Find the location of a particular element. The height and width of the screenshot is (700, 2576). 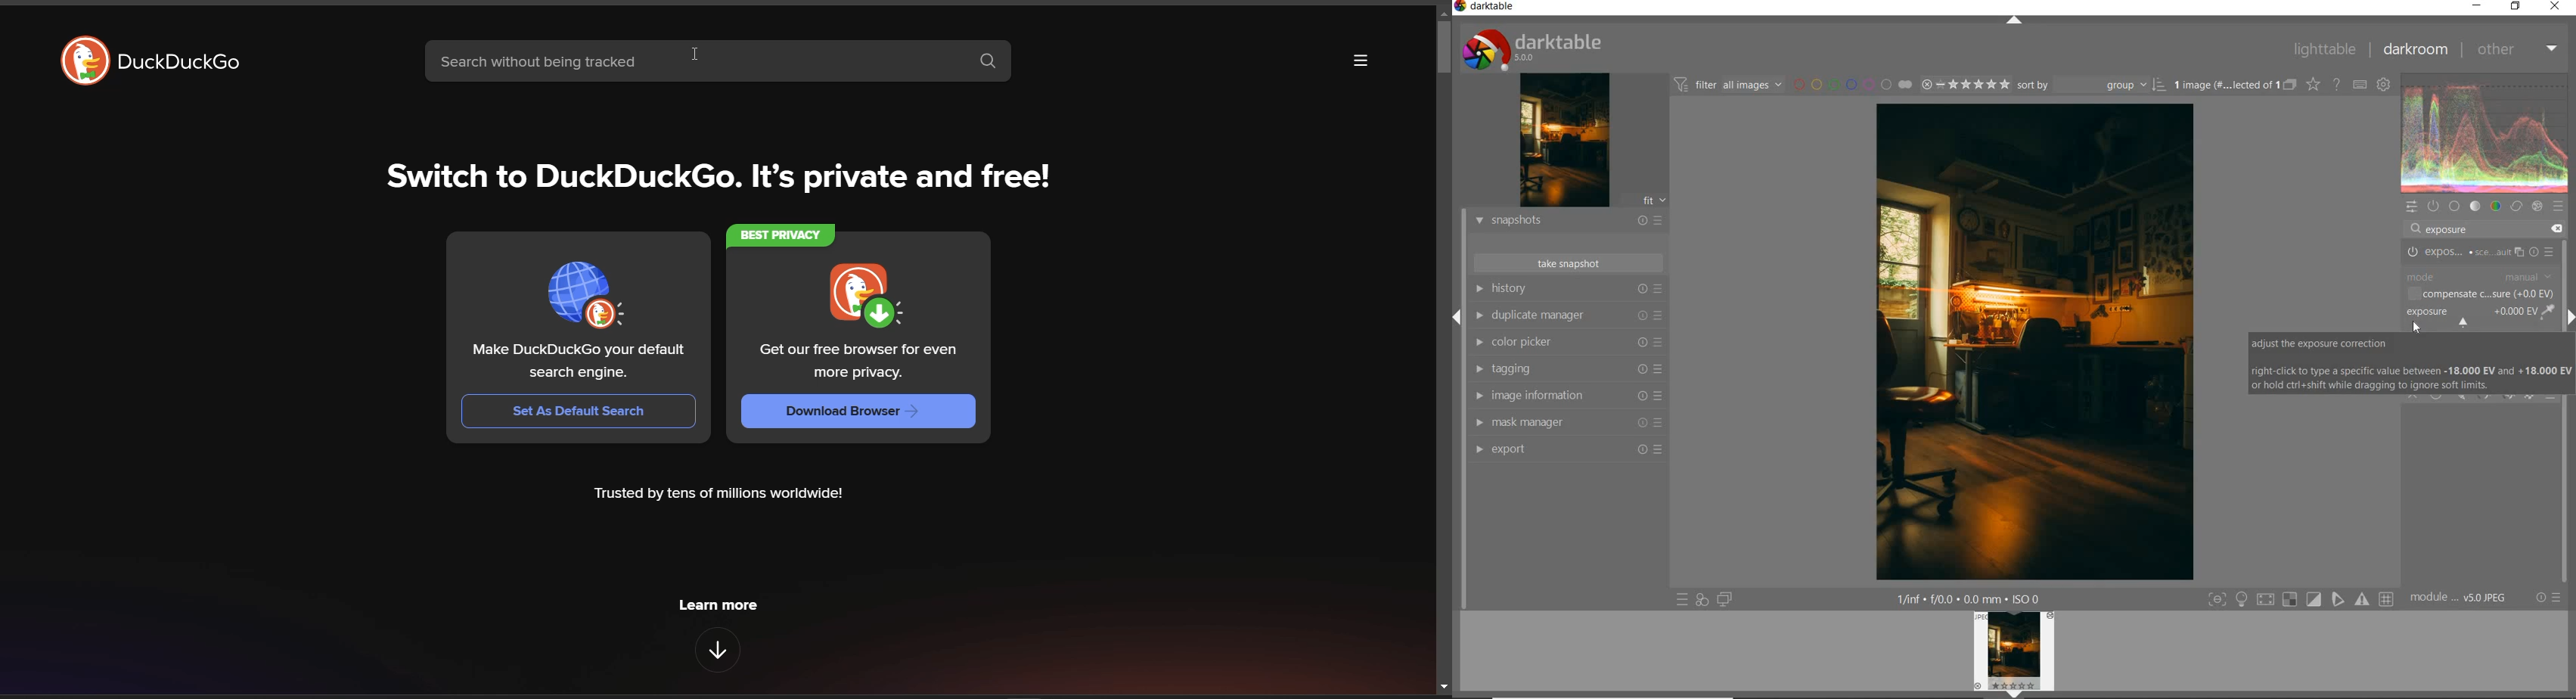

image preview is located at coordinates (1562, 141).